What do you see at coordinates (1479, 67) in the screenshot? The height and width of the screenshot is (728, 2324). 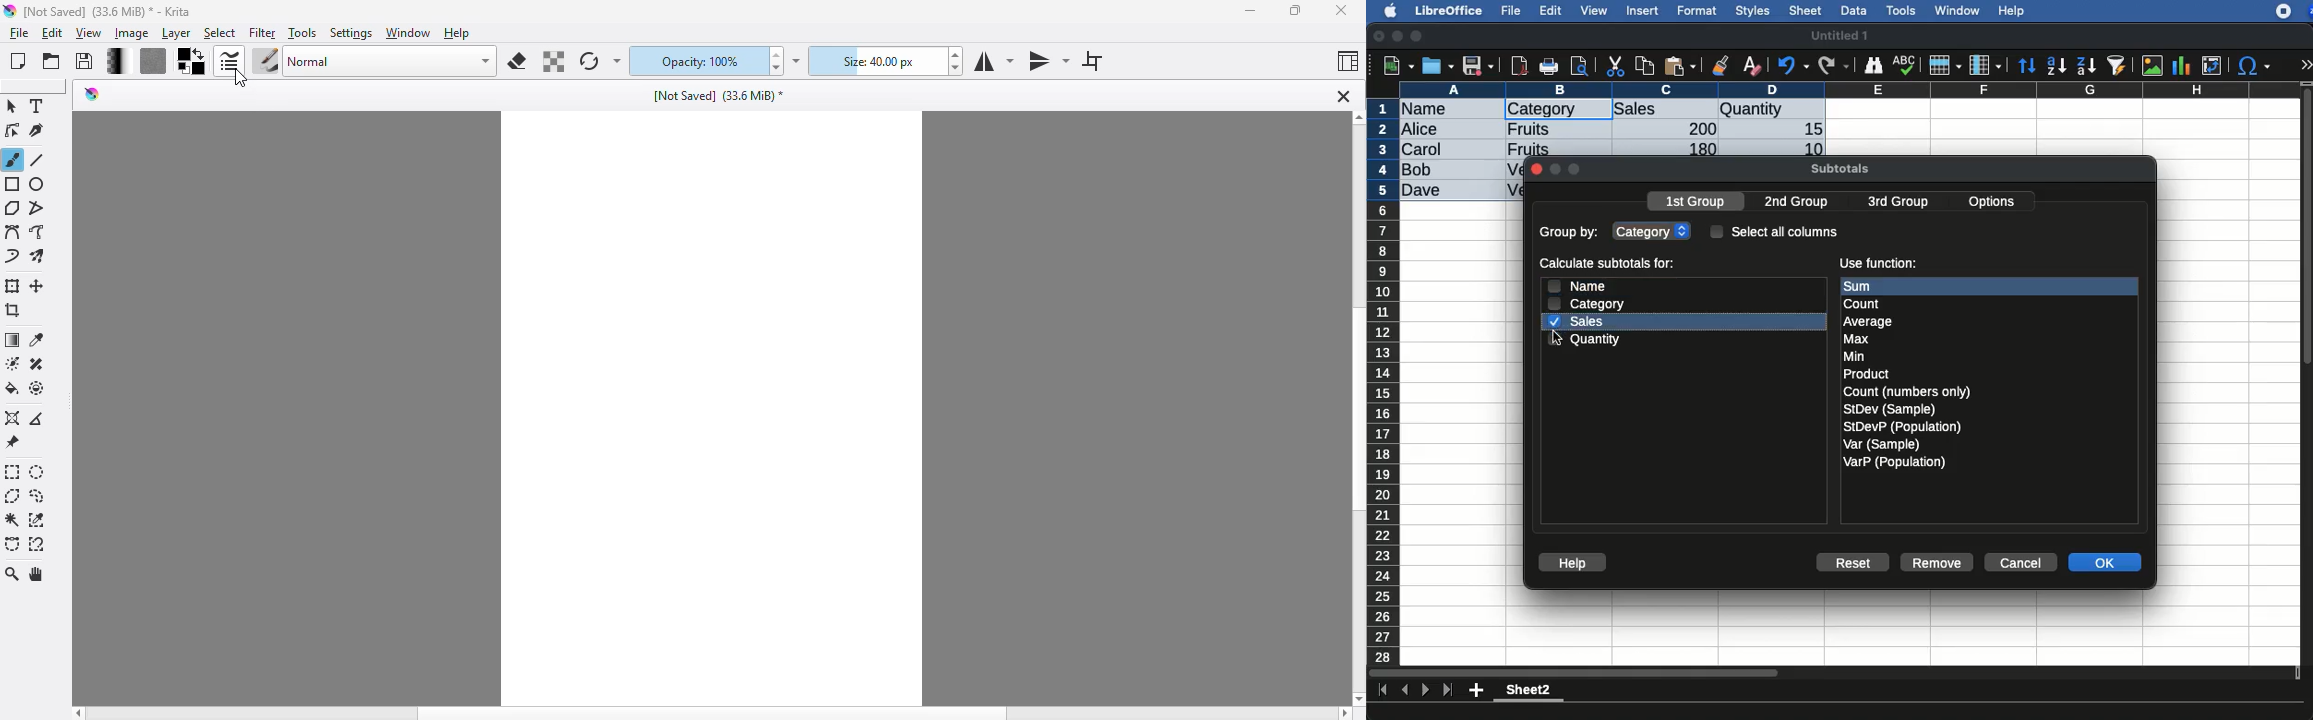 I see `save` at bounding box center [1479, 67].